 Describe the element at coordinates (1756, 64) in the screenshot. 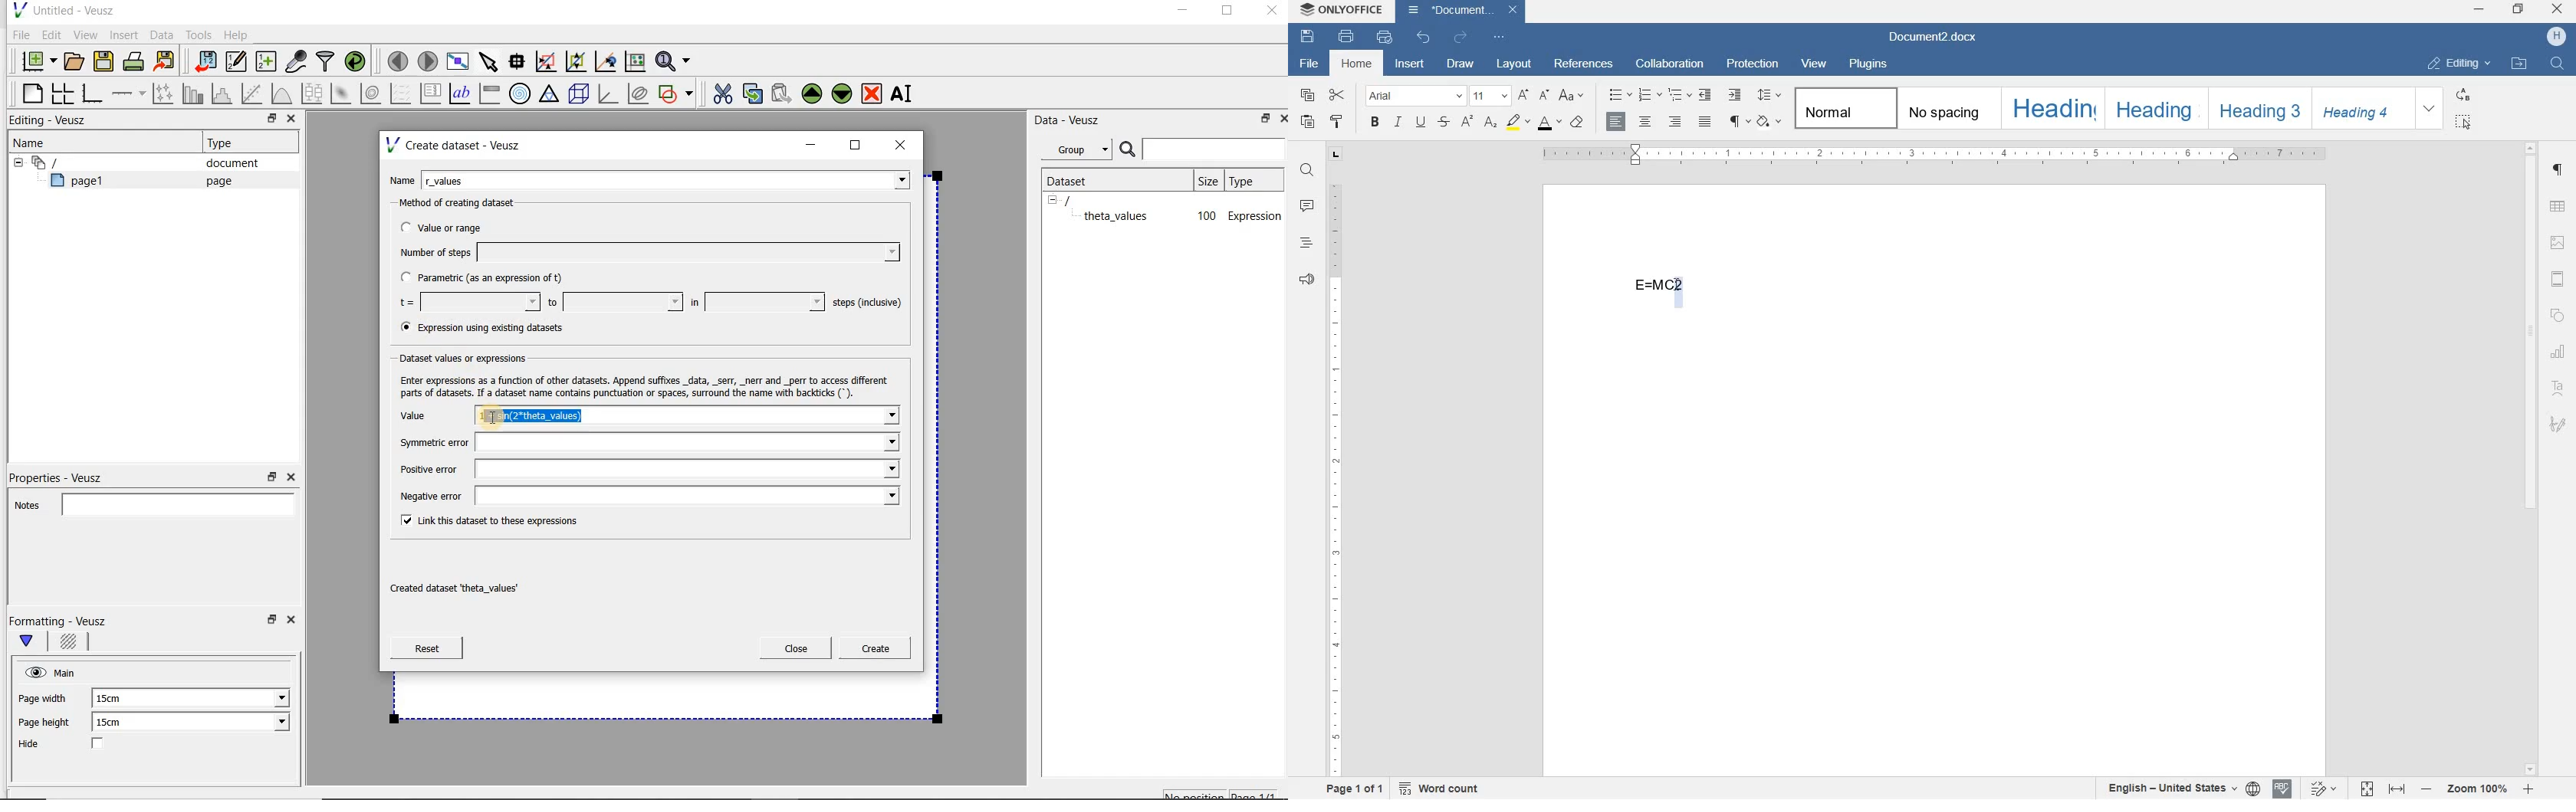

I see `protection` at that location.